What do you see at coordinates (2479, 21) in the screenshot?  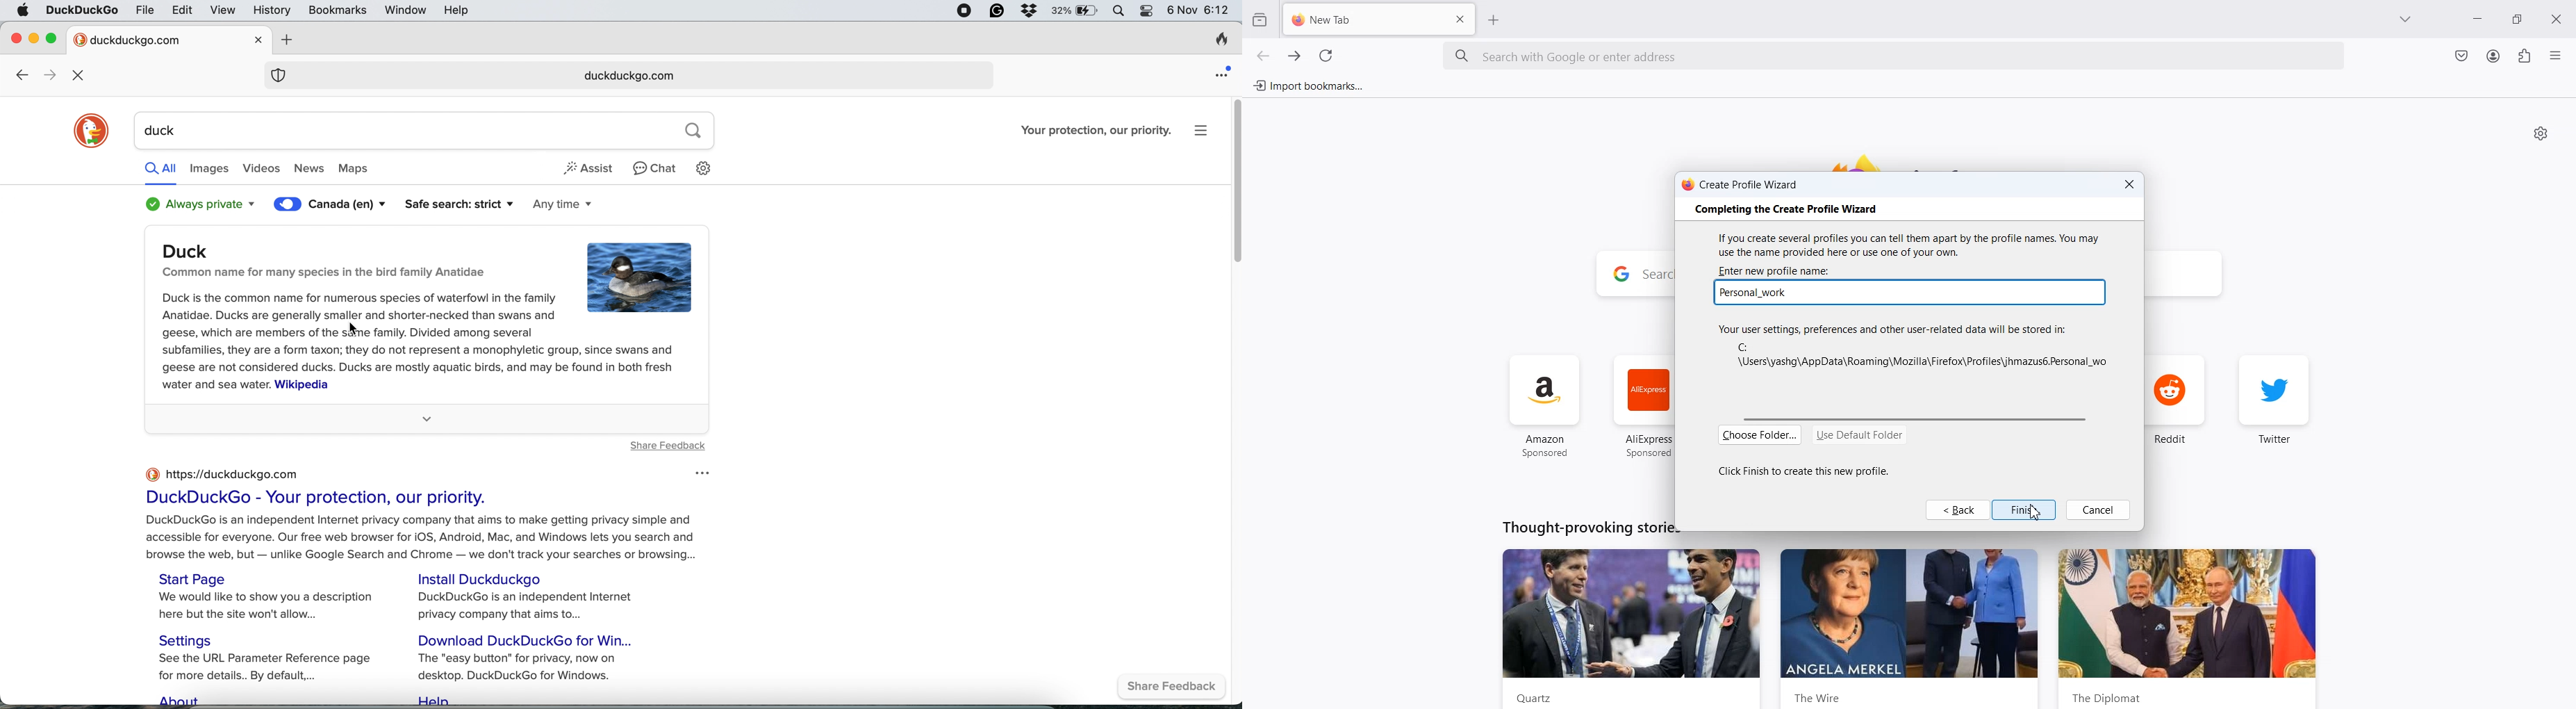 I see `Minimize` at bounding box center [2479, 21].